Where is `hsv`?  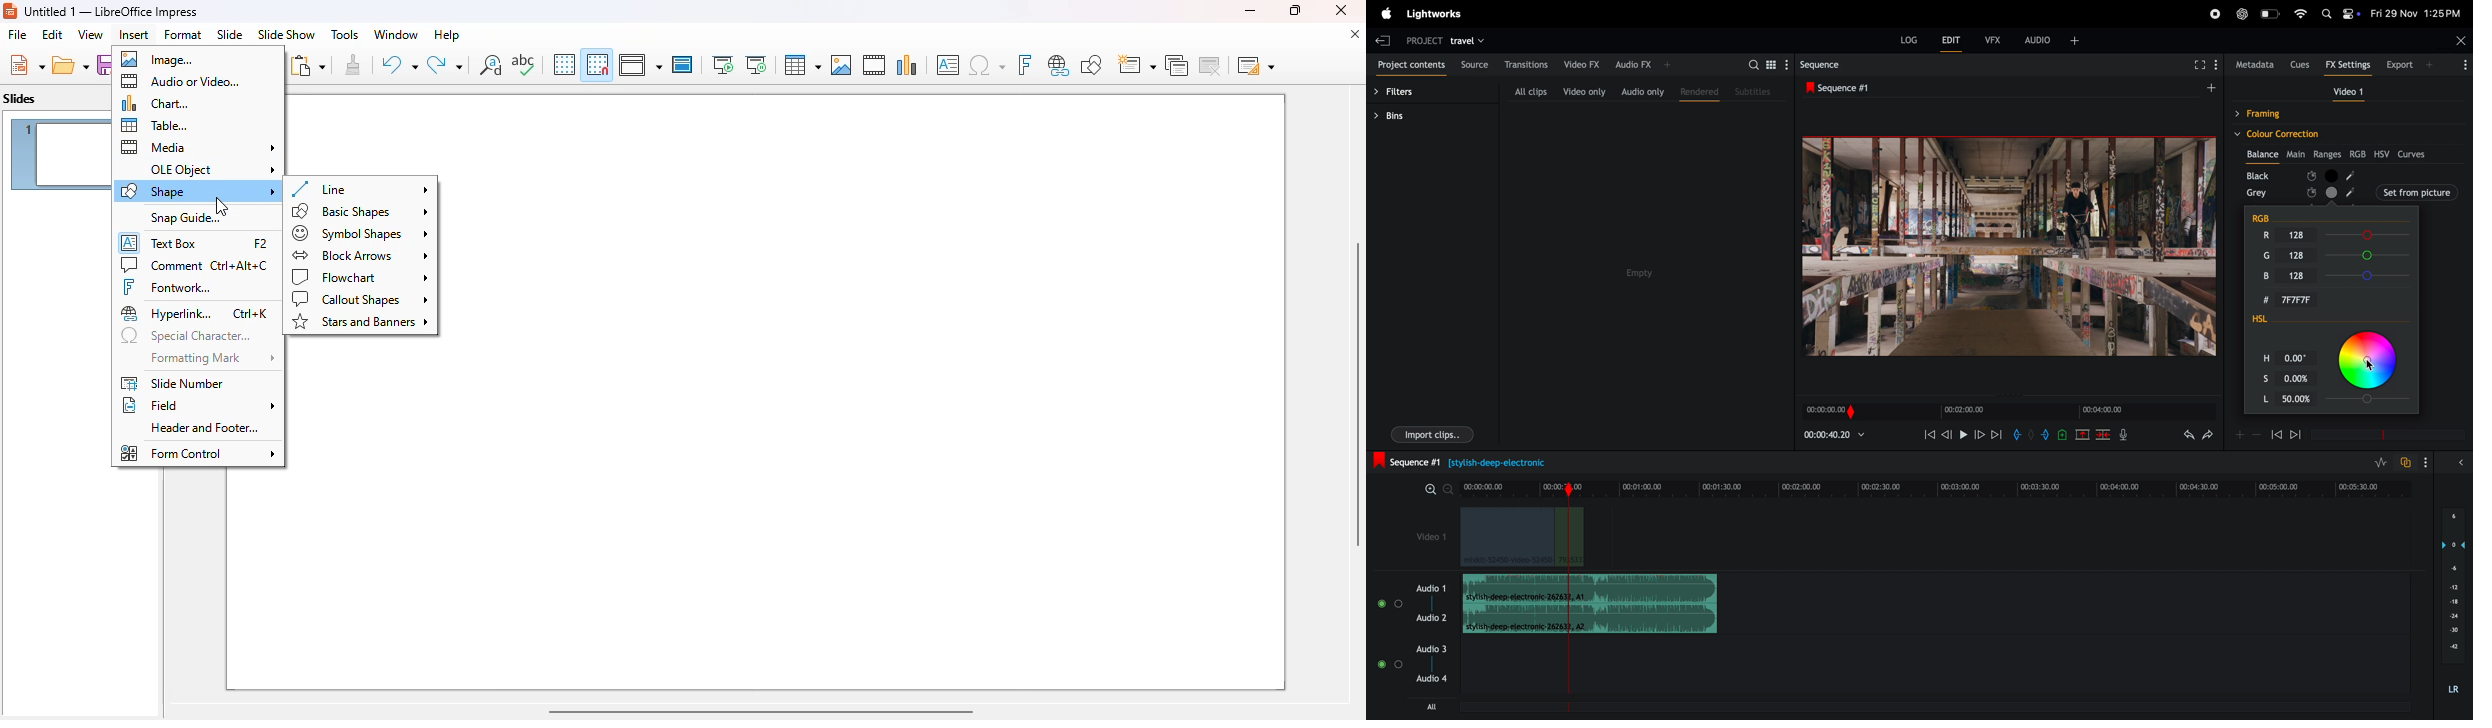 hsv is located at coordinates (2383, 154).